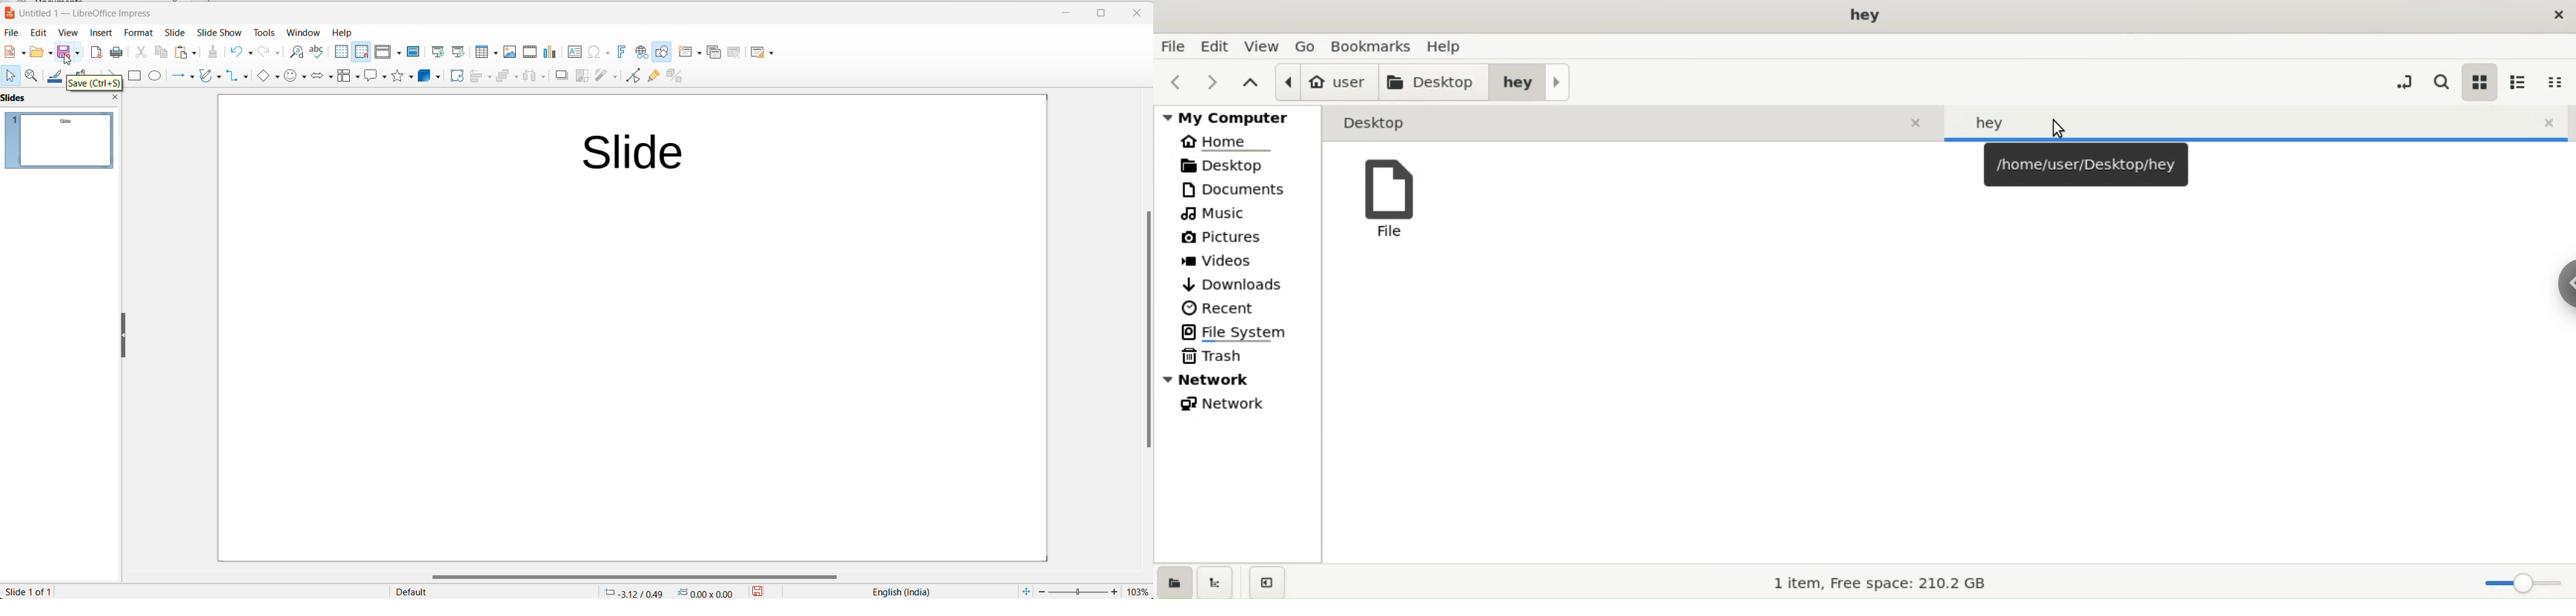 This screenshot has height=616, width=2576. Describe the element at coordinates (455, 77) in the screenshot. I see `rotate` at that location.